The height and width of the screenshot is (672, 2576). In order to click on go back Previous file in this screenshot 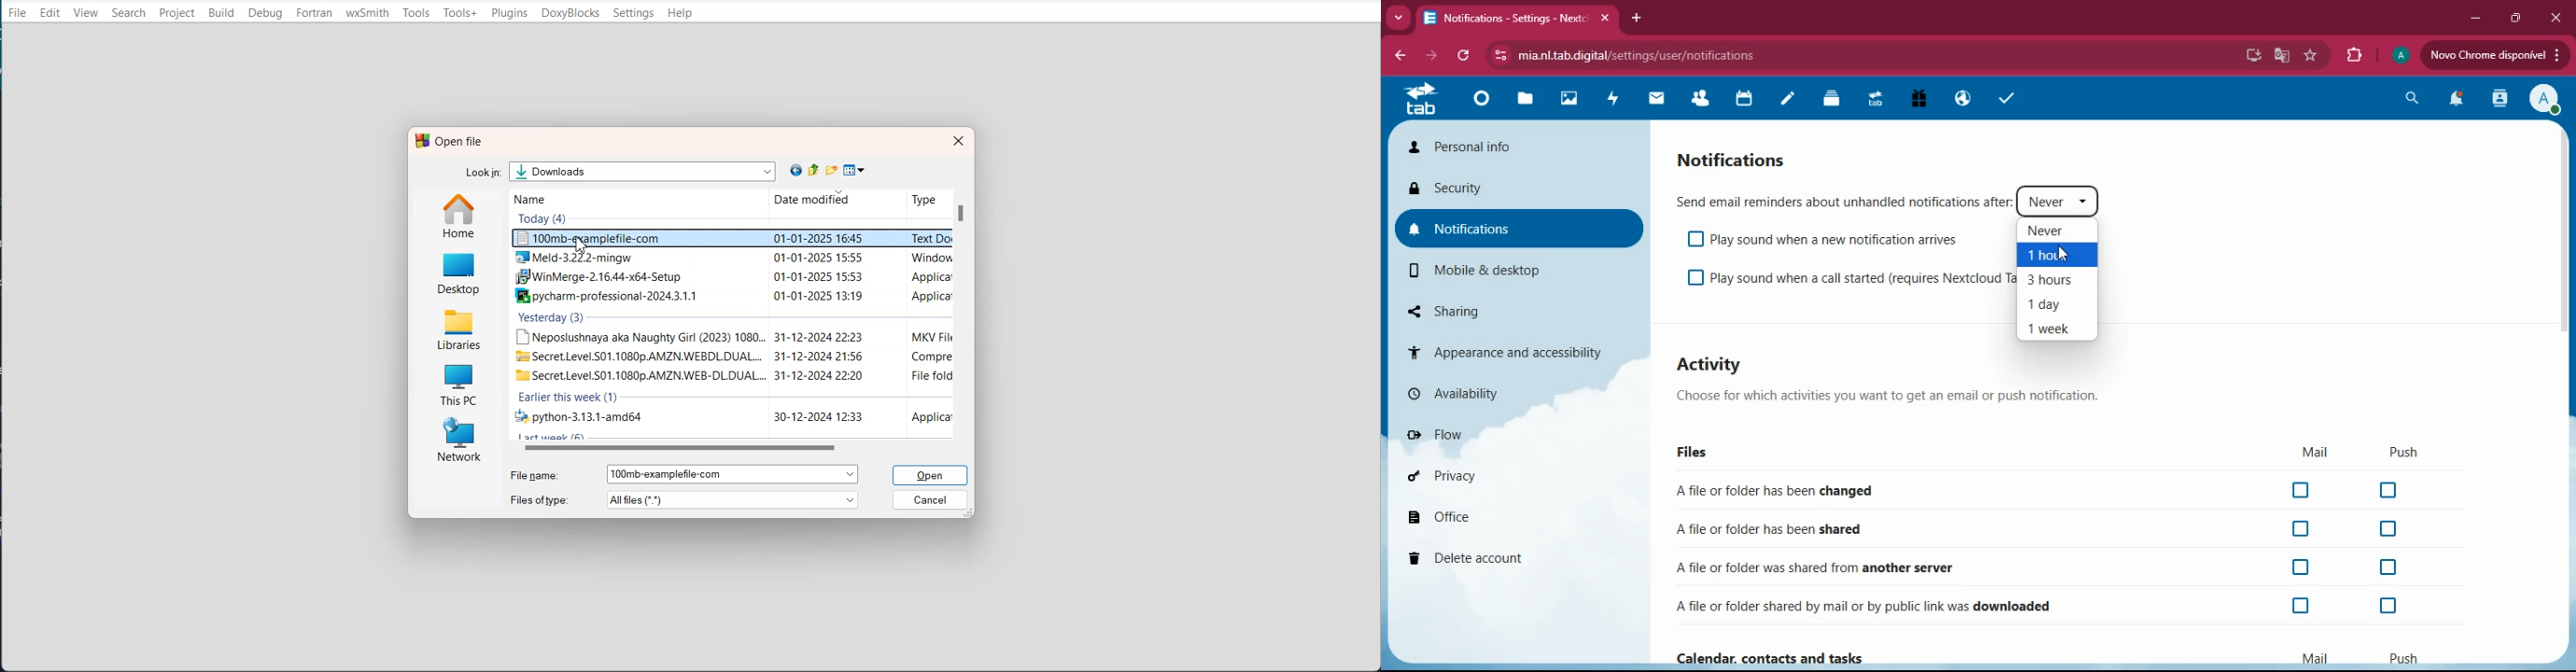, I will do `click(797, 171)`.